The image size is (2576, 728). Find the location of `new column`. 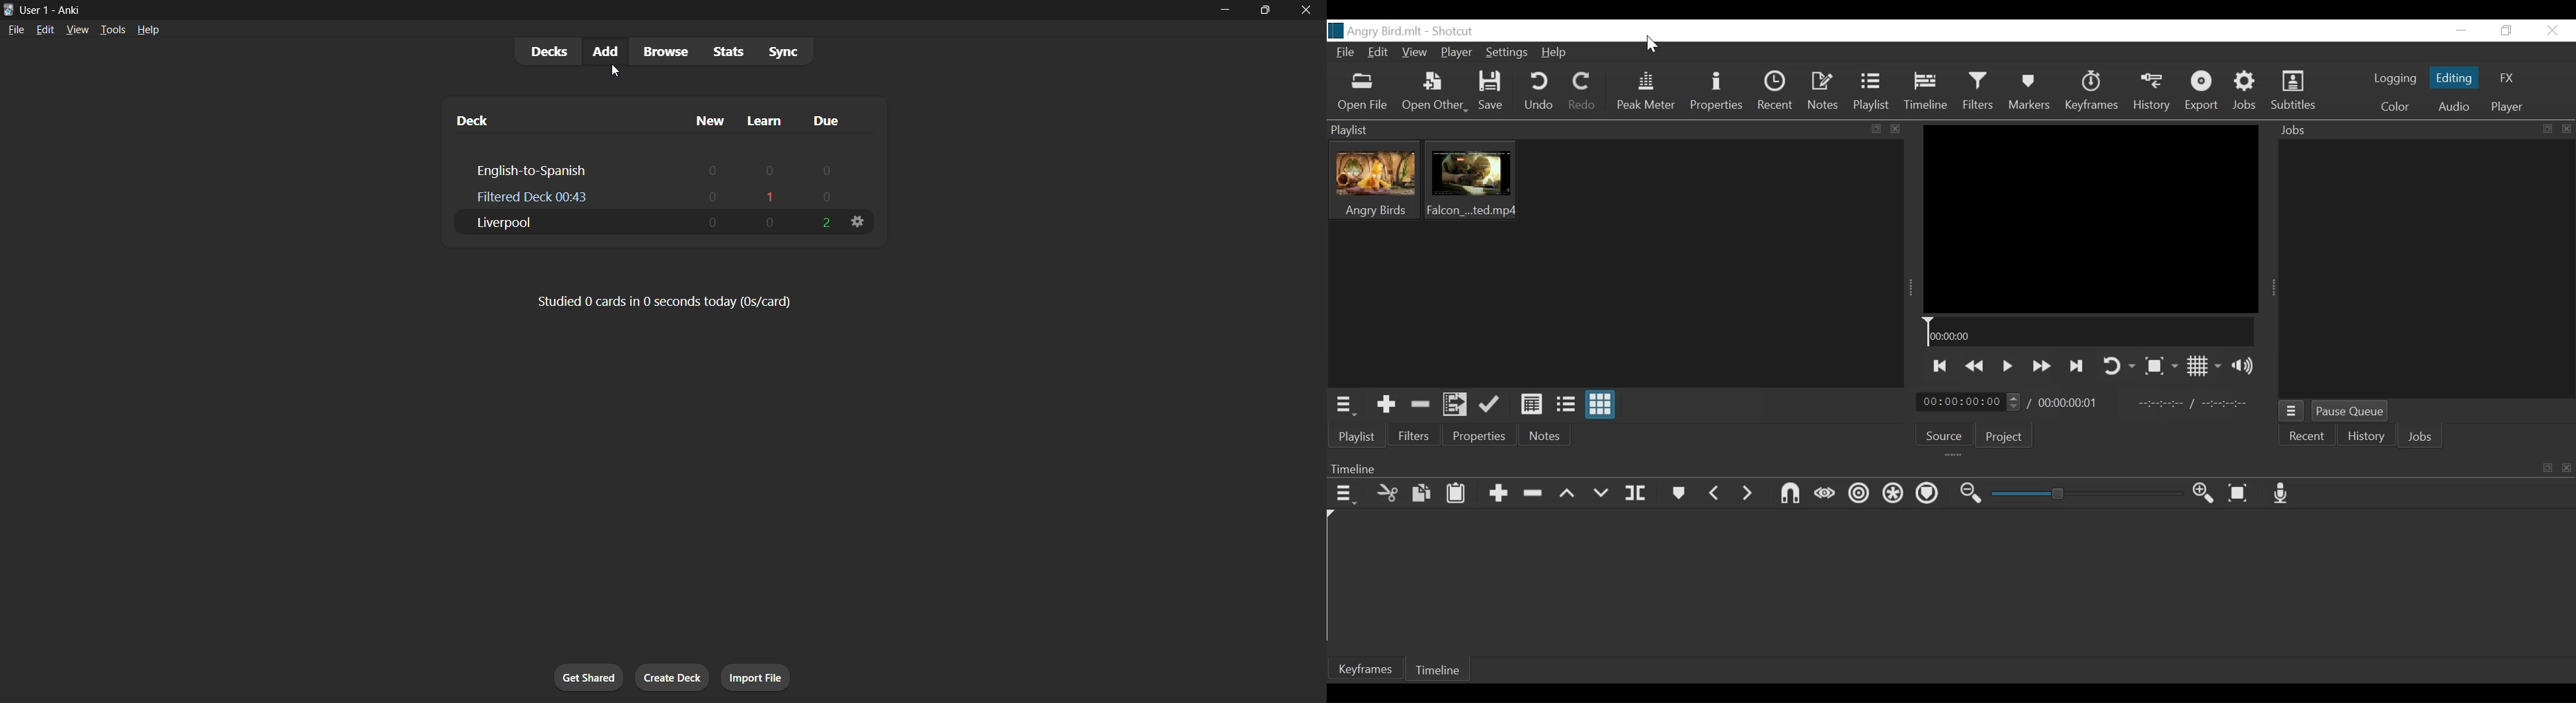

new column is located at coordinates (701, 118).